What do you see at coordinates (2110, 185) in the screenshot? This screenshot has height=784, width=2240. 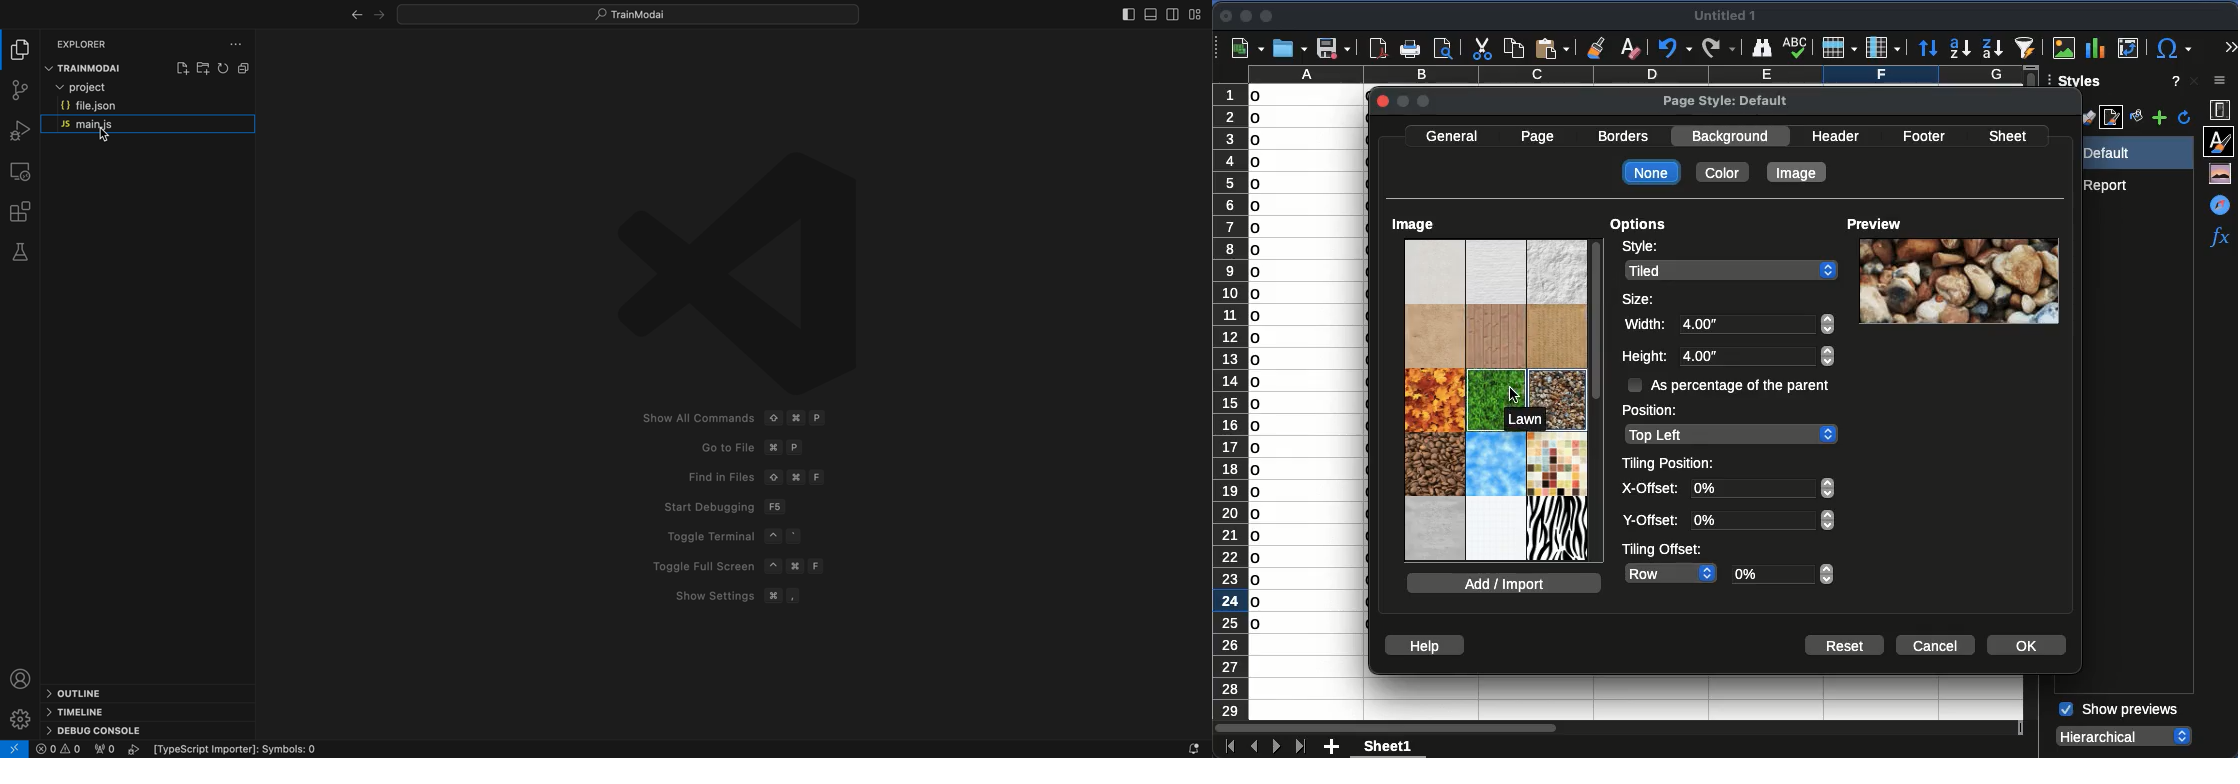 I see `report` at bounding box center [2110, 185].